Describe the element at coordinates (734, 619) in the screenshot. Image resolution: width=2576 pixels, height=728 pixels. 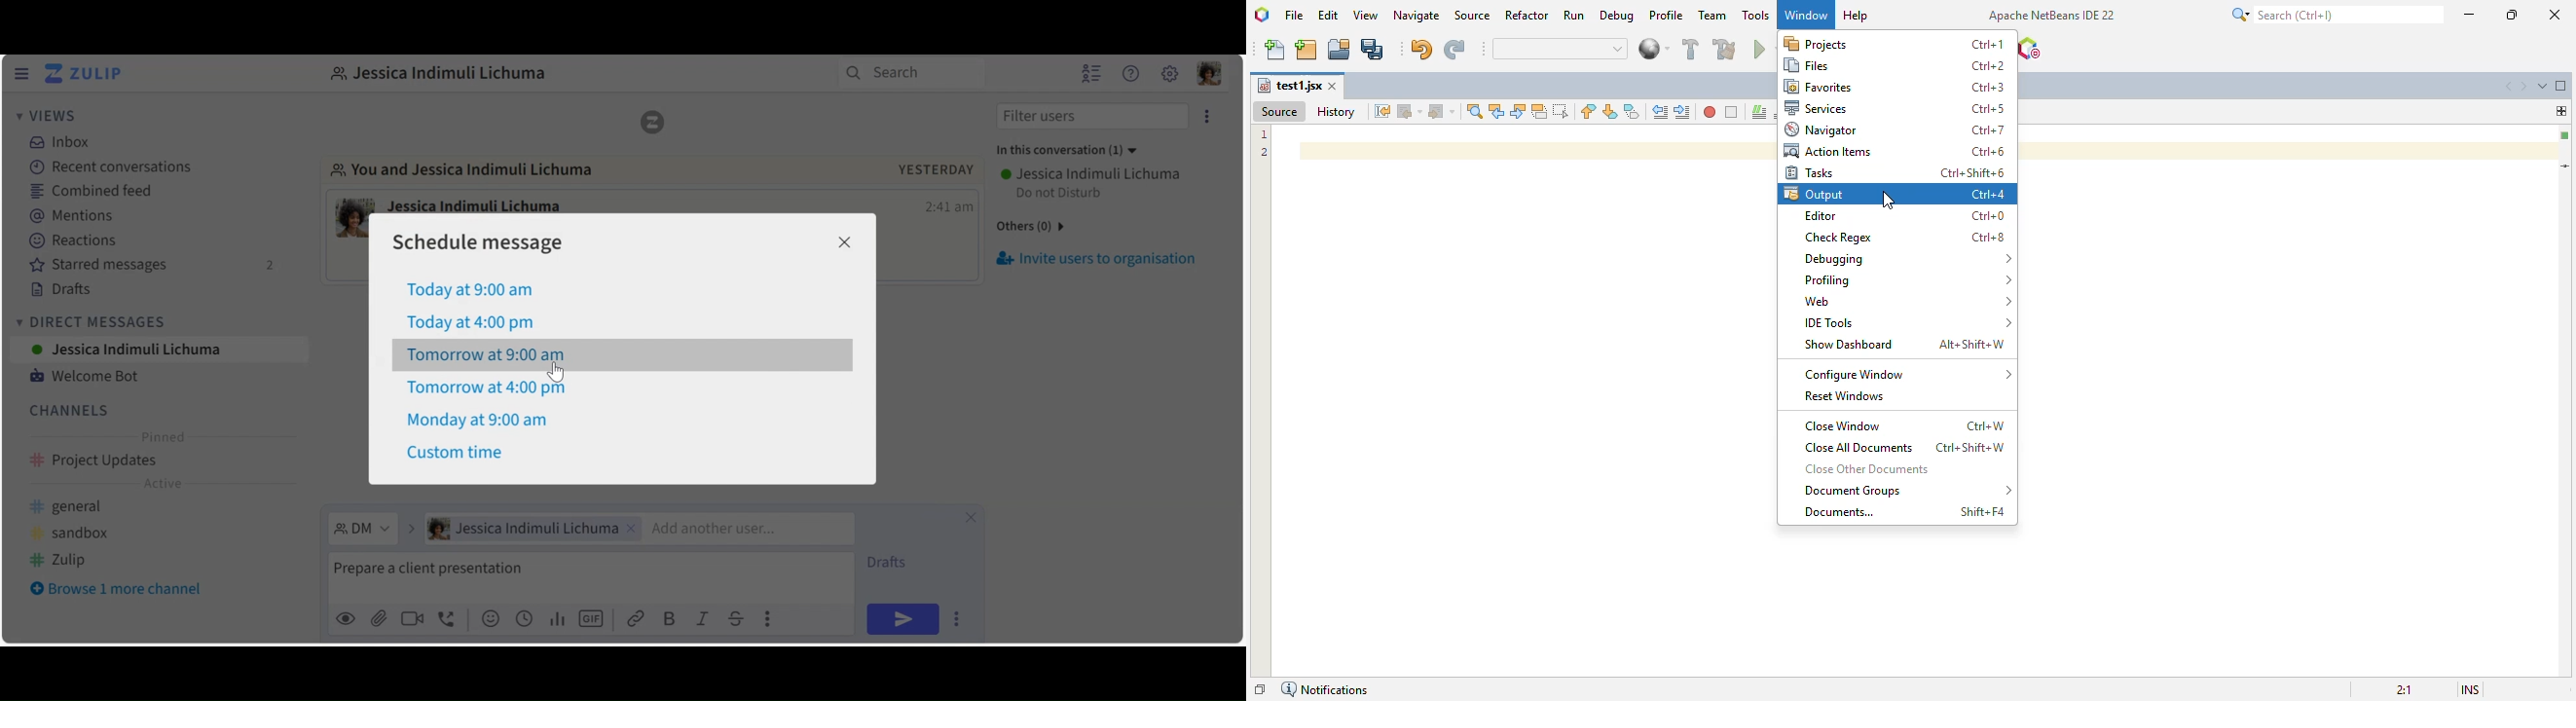
I see `Strikethrough` at that location.